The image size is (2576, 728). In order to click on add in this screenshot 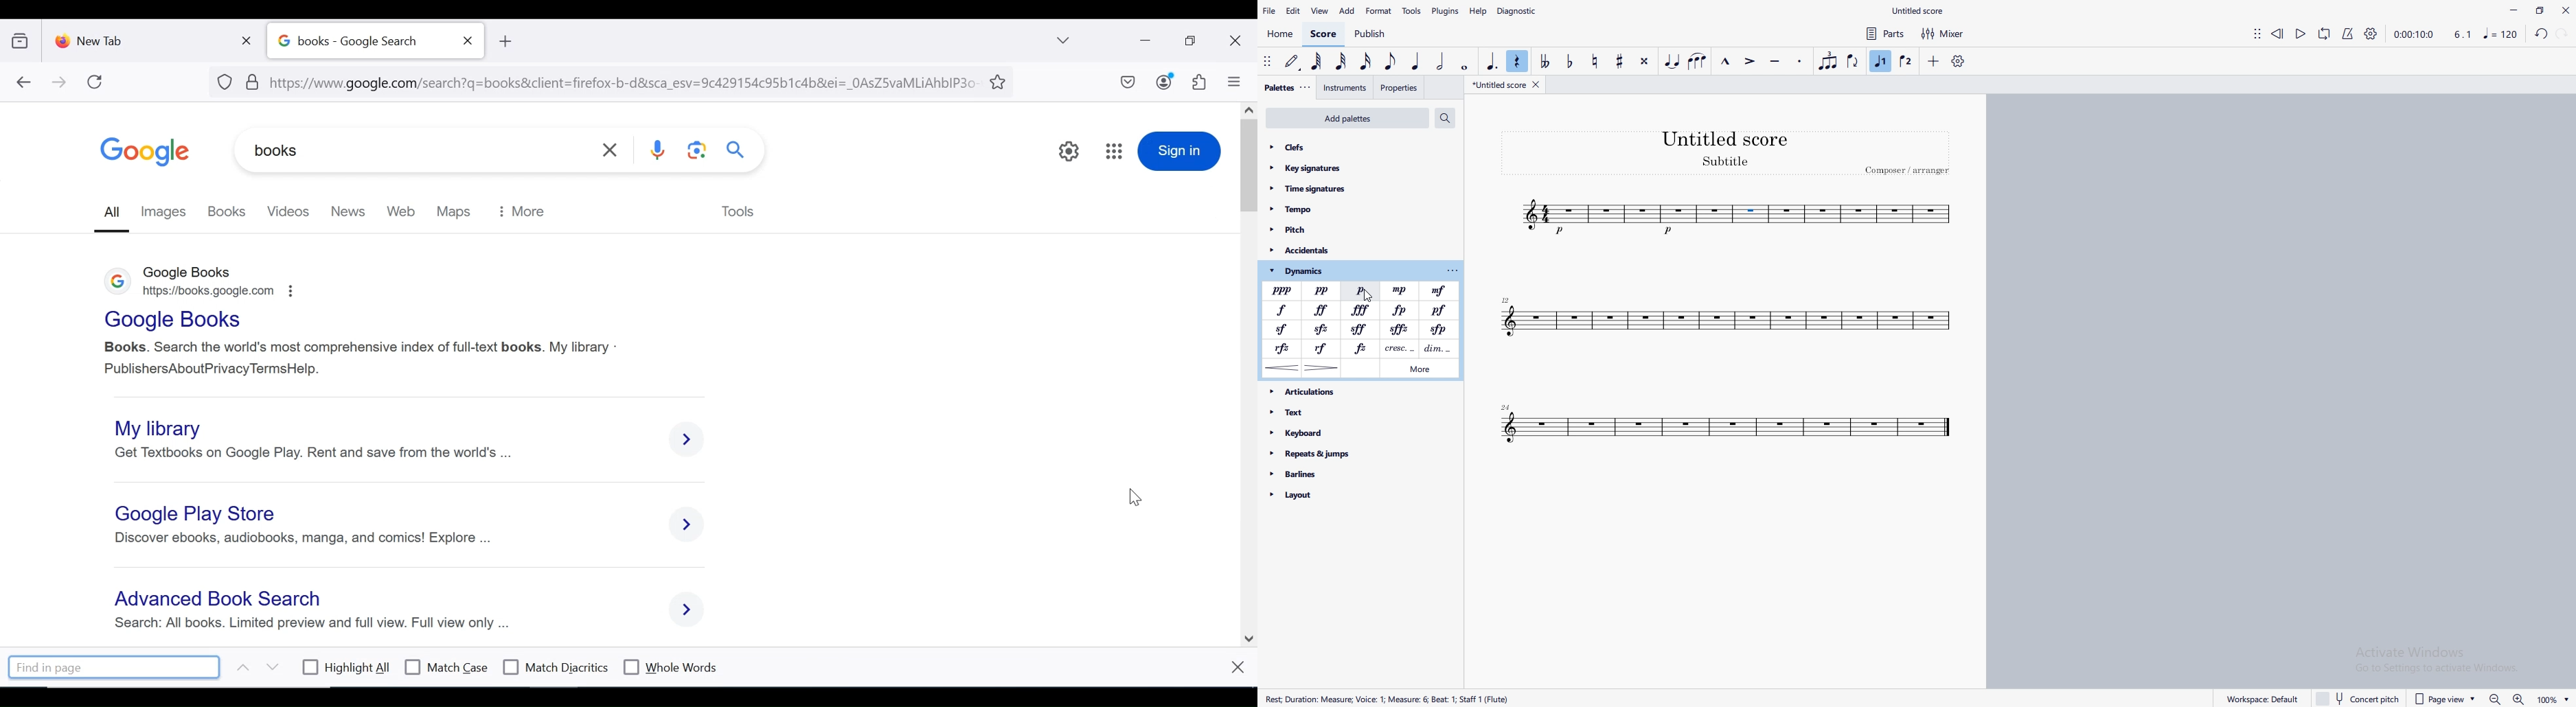, I will do `click(1933, 62)`.